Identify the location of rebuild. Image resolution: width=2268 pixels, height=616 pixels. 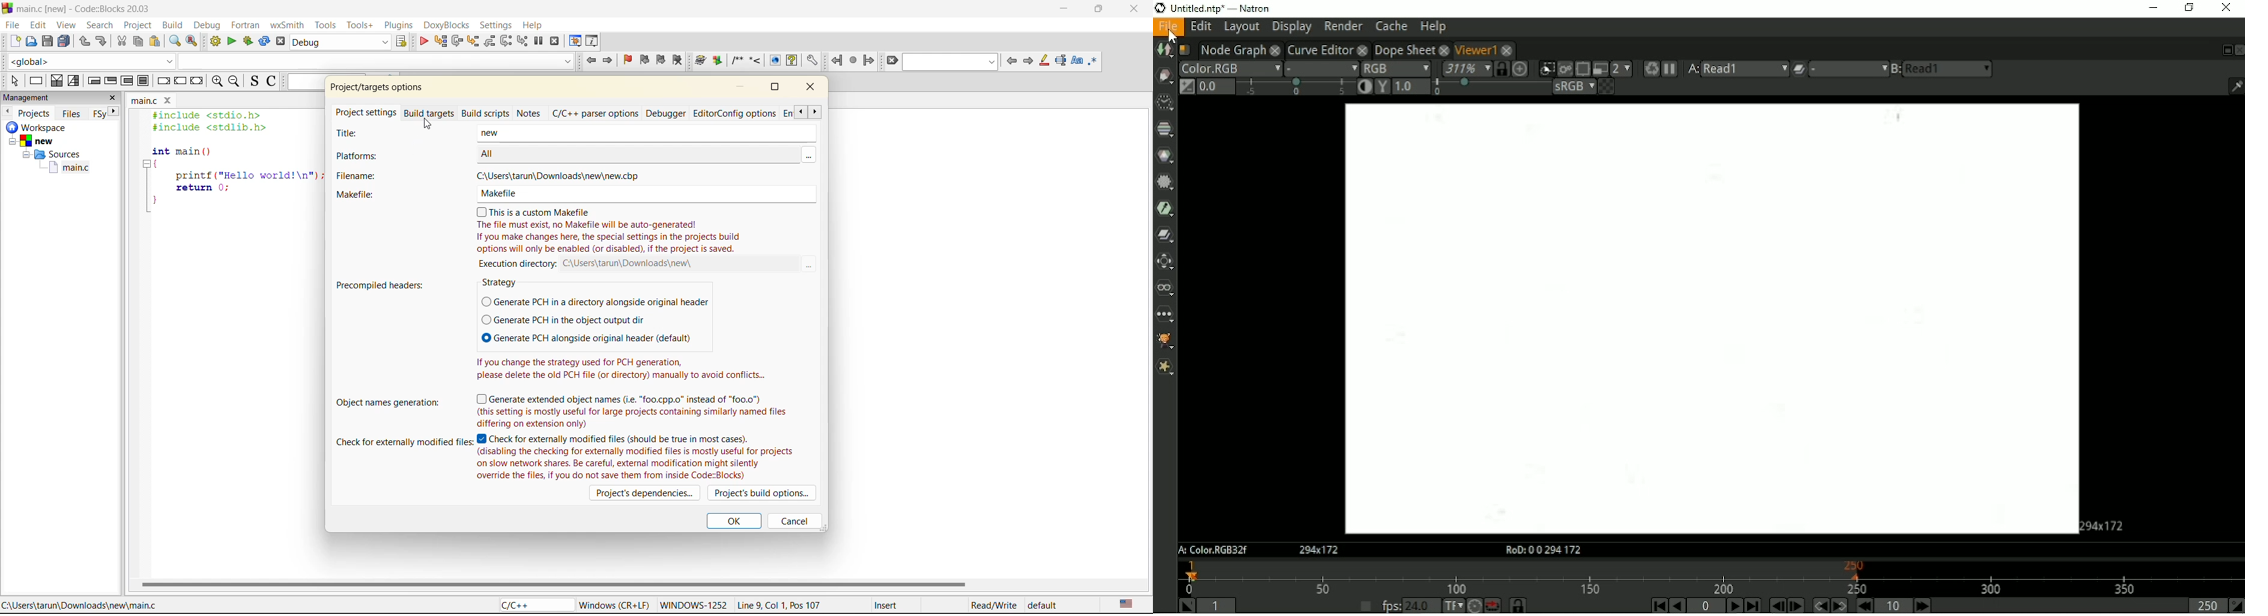
(266, 41).